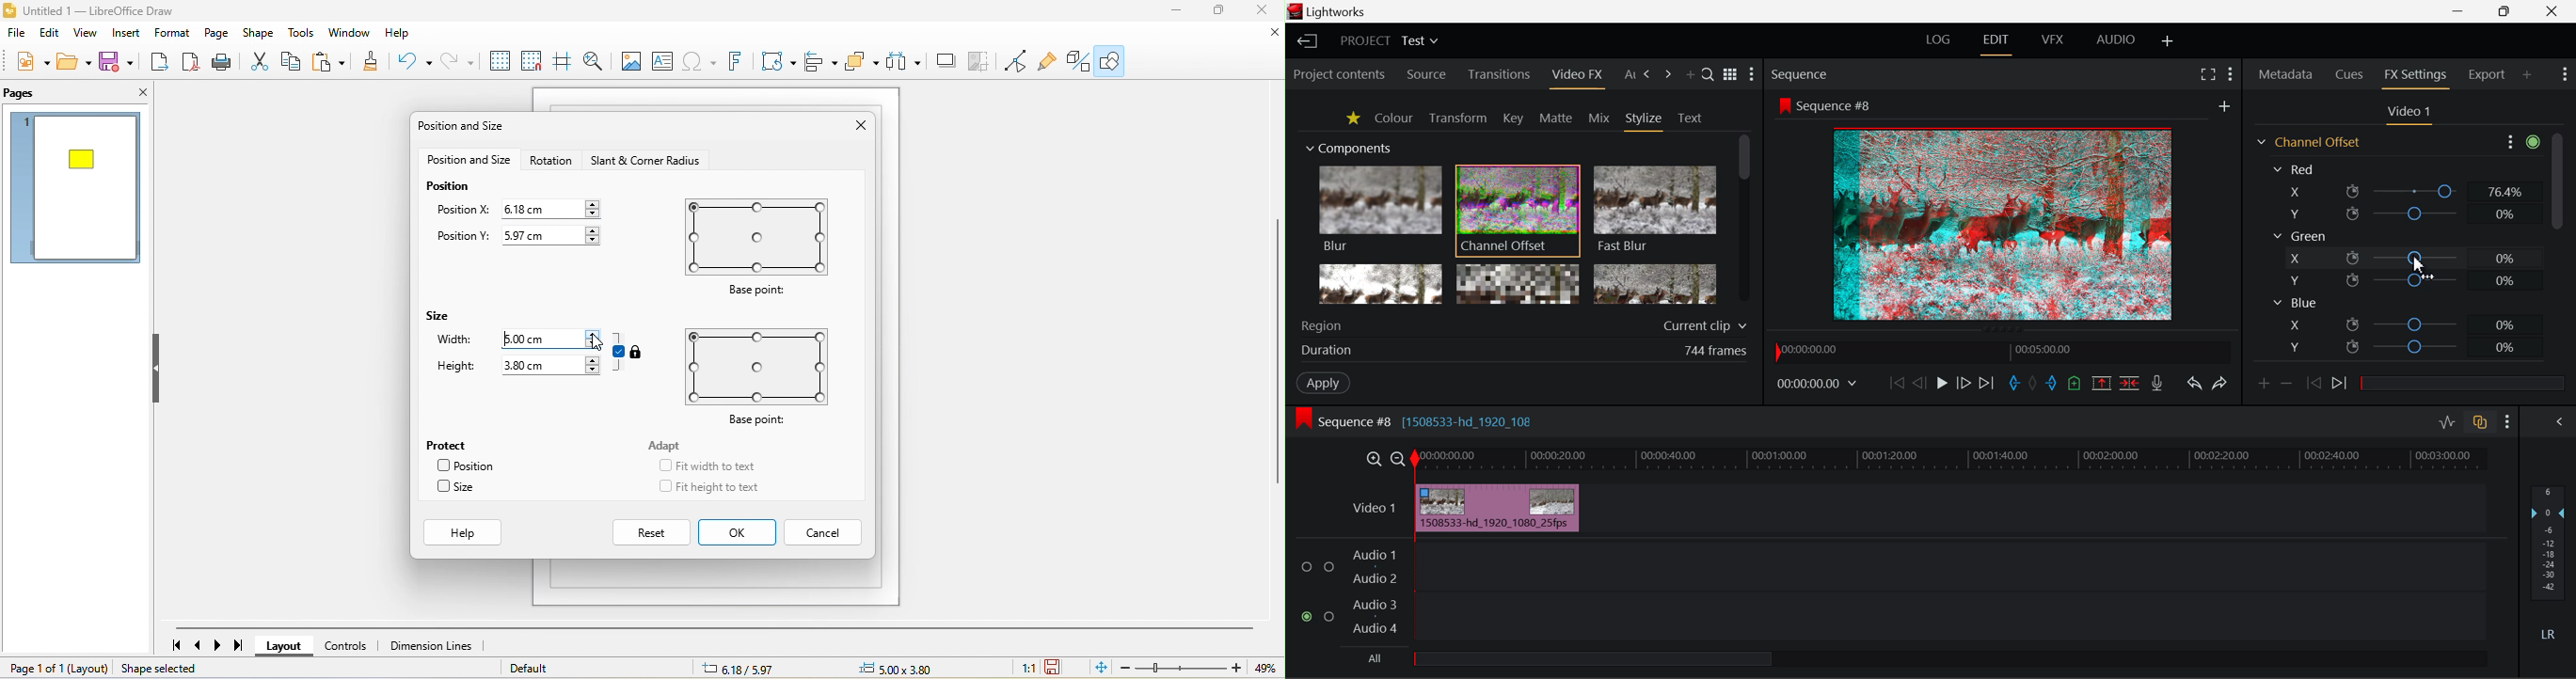  What do you see at coordinates (1556, 119) in the screenshot?
I see `Matte` at bounding box center [1556, 119].